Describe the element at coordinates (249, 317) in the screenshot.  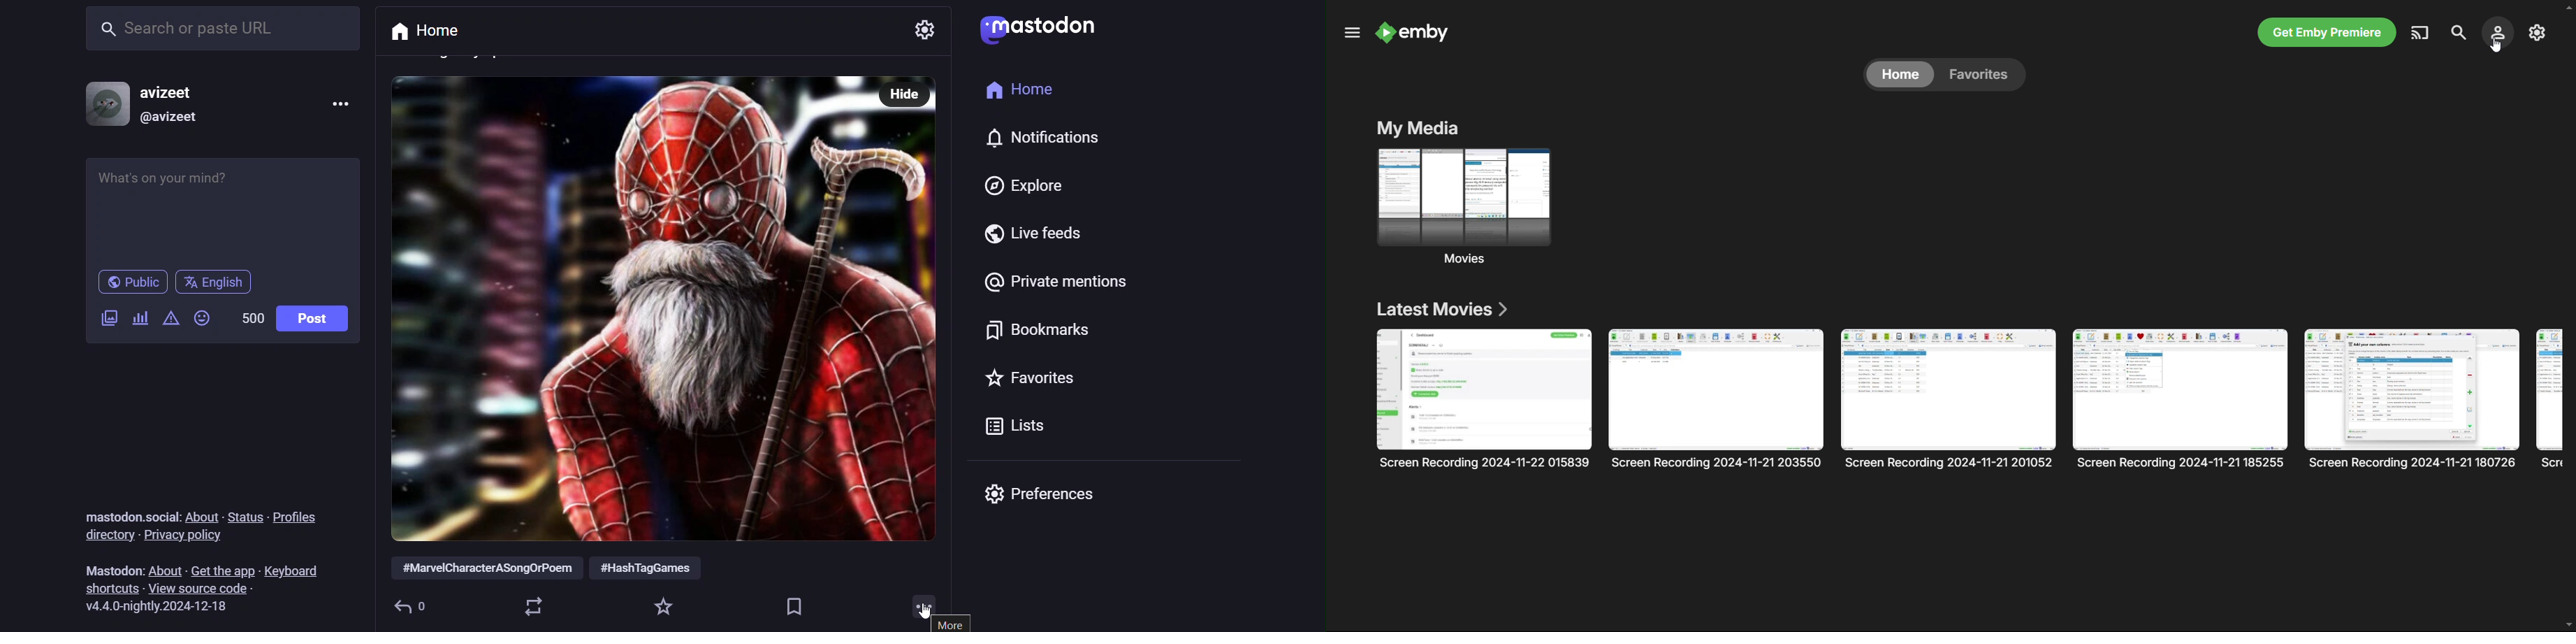
I see `word limit` at that location.